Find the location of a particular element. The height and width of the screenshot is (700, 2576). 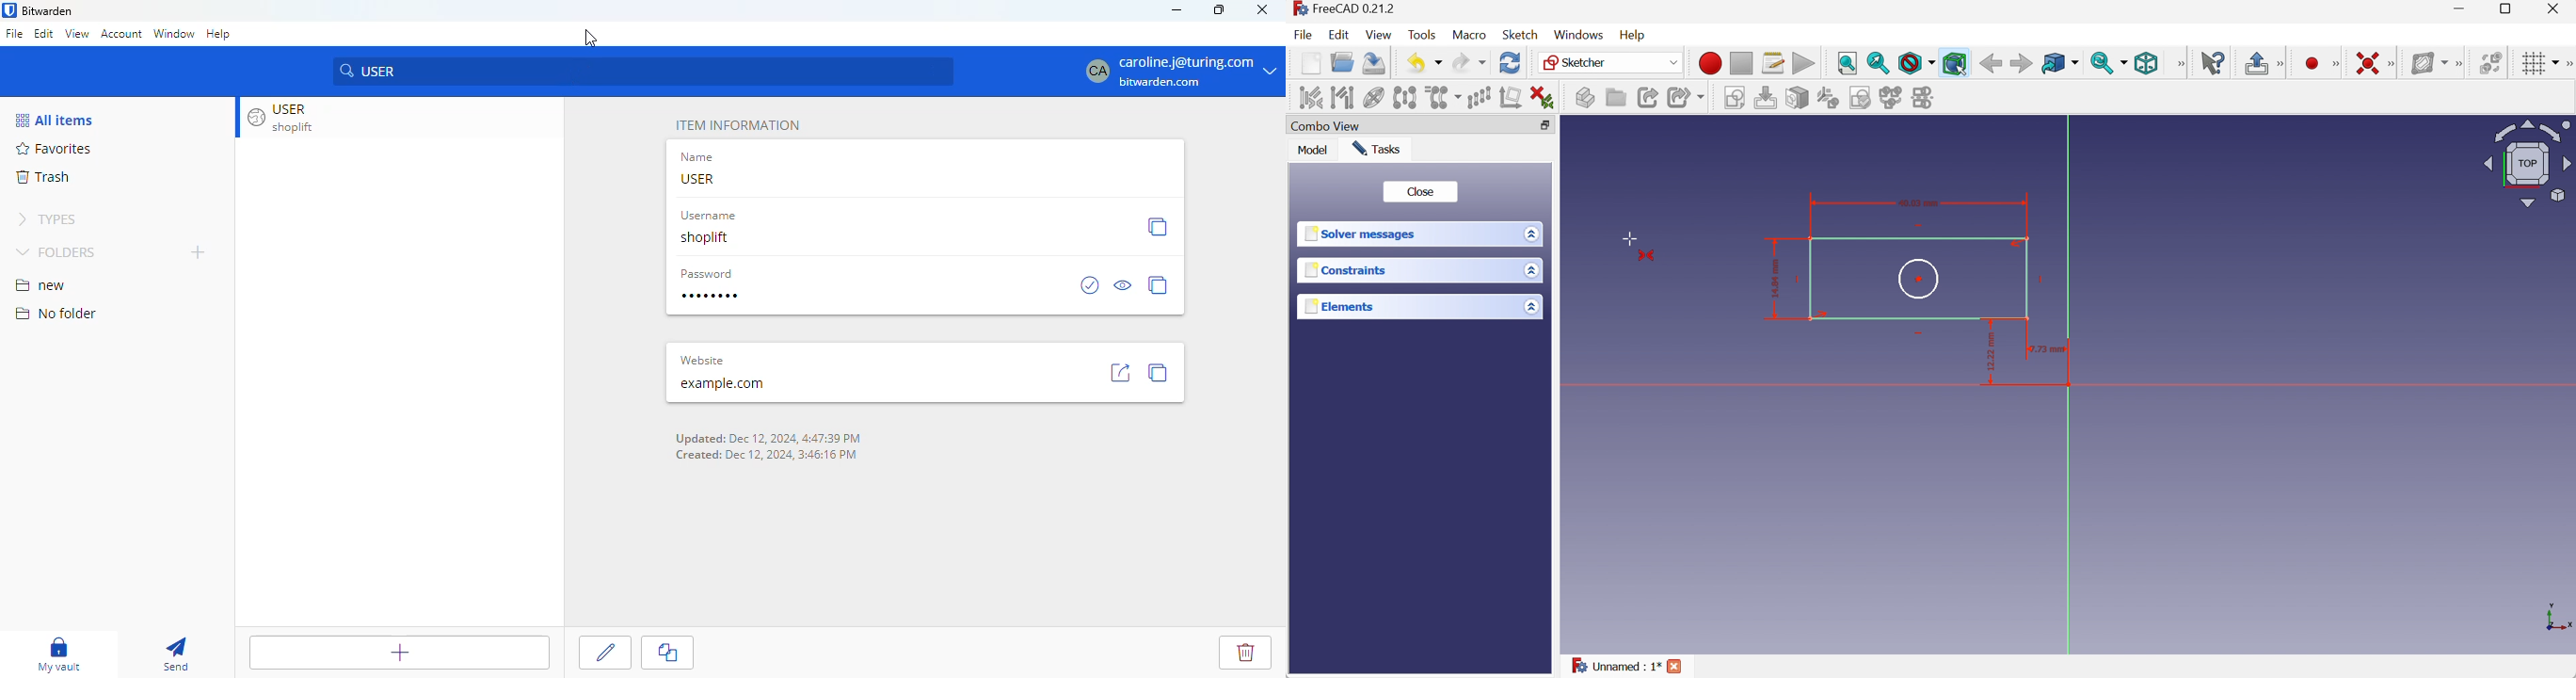

Rectangular array is located at coordinates (1480, 98).